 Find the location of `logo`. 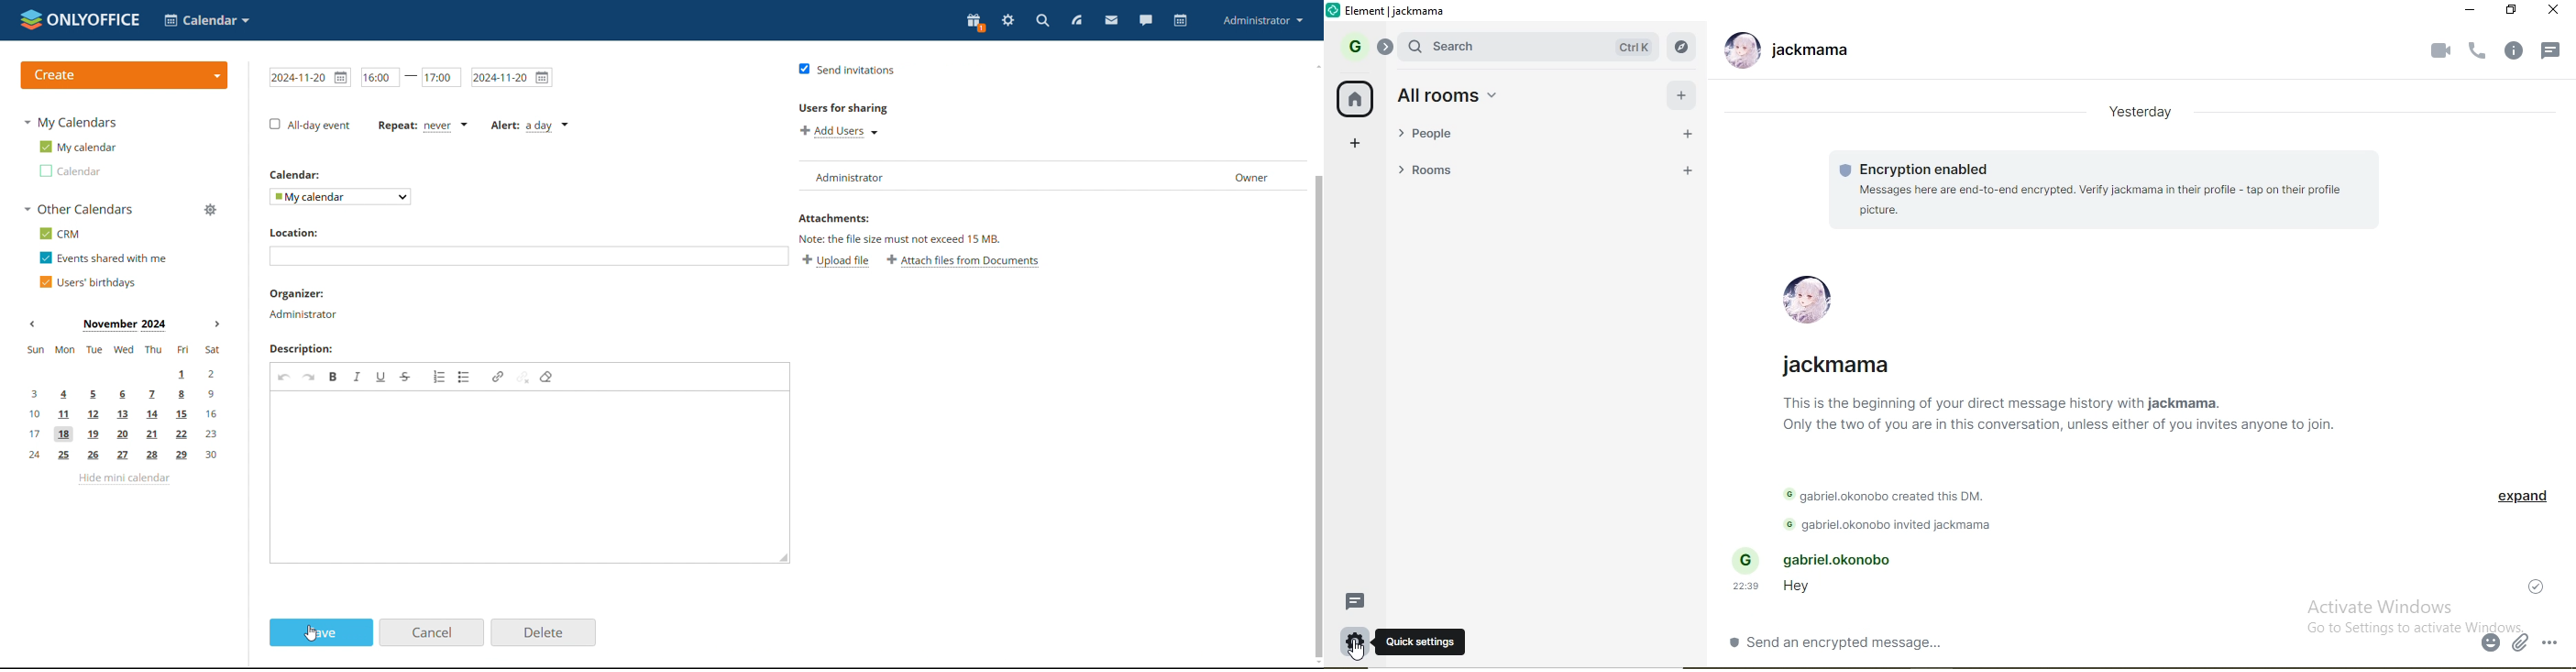

logo is located at coordinates (1335, 11).